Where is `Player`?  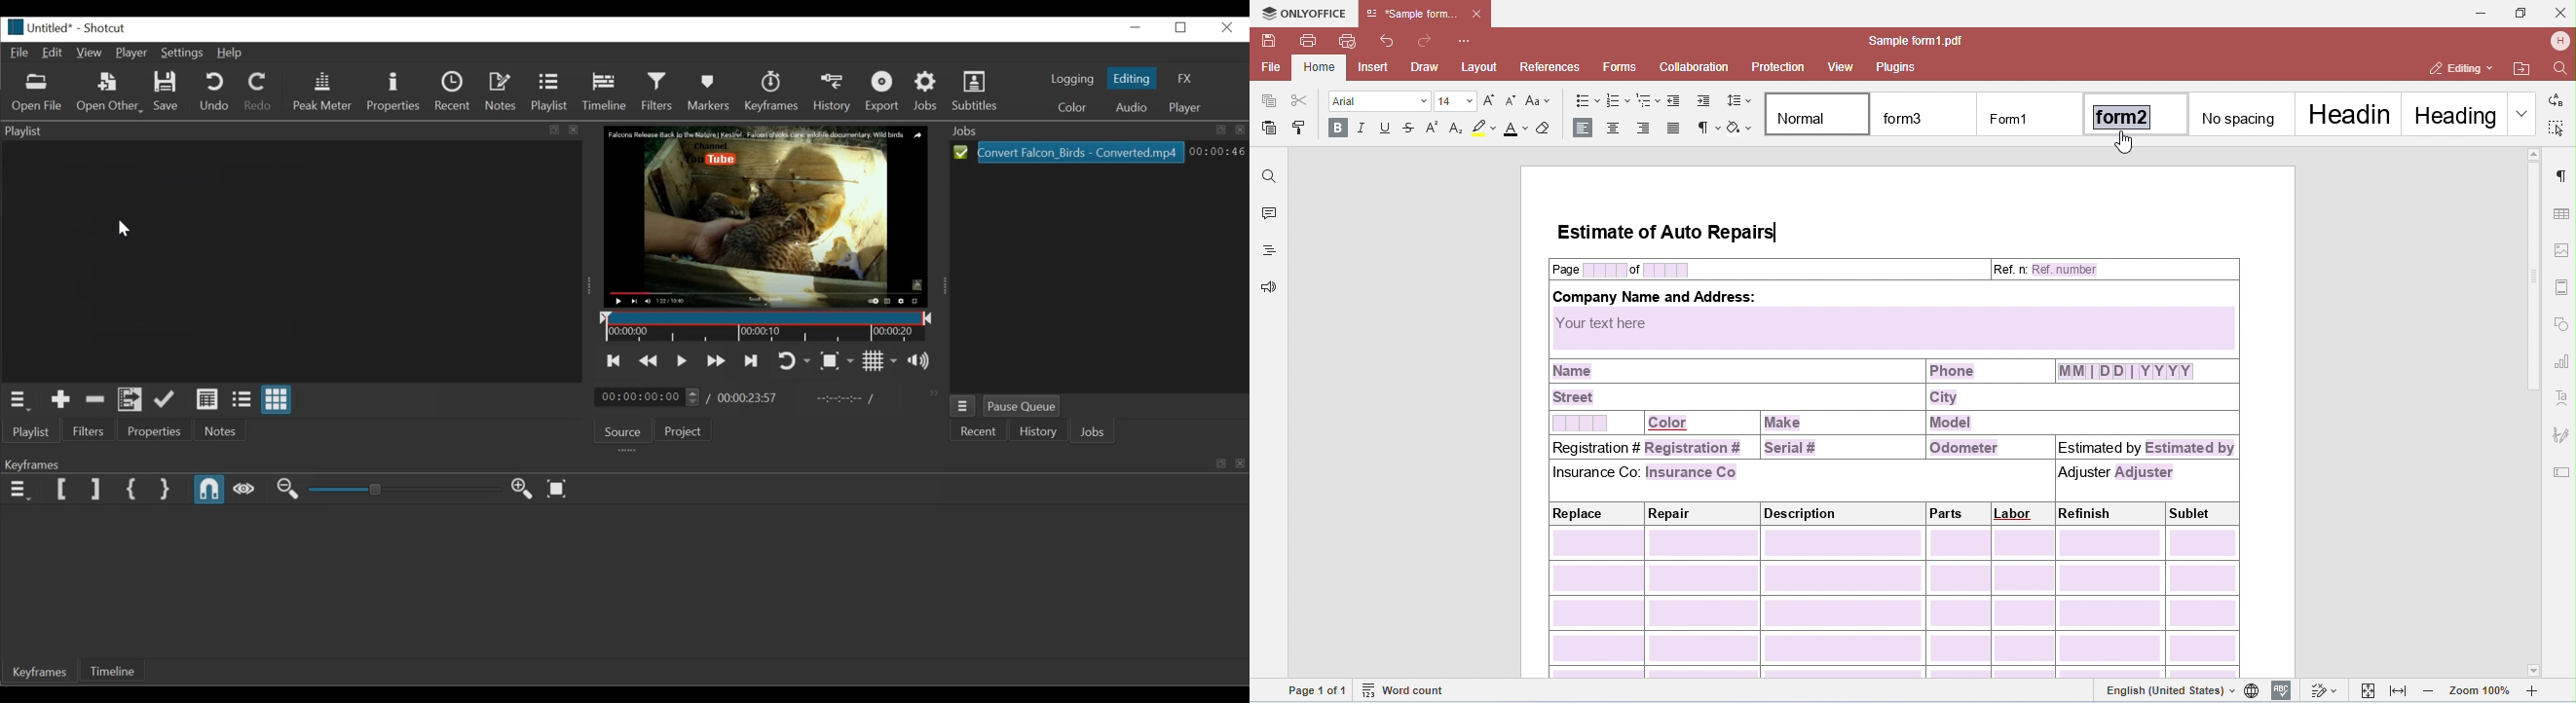
Player is located at coordinates (1186, 109).